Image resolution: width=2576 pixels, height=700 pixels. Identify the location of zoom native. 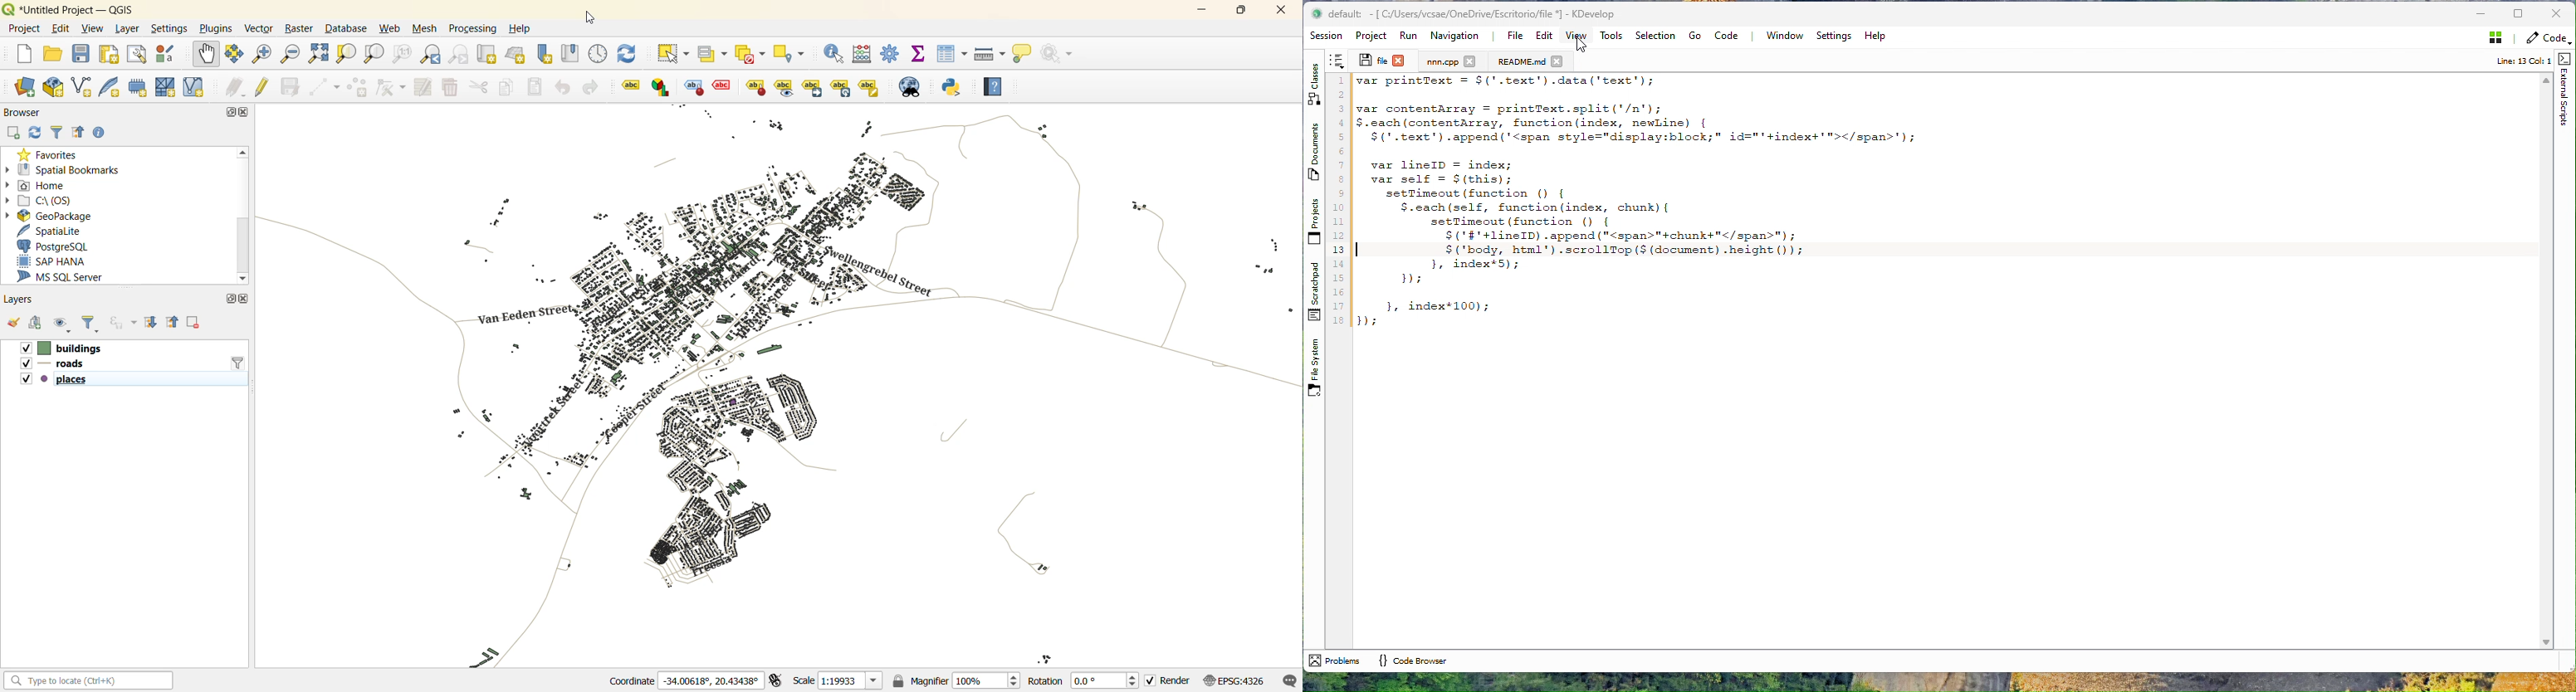
(402, 54).